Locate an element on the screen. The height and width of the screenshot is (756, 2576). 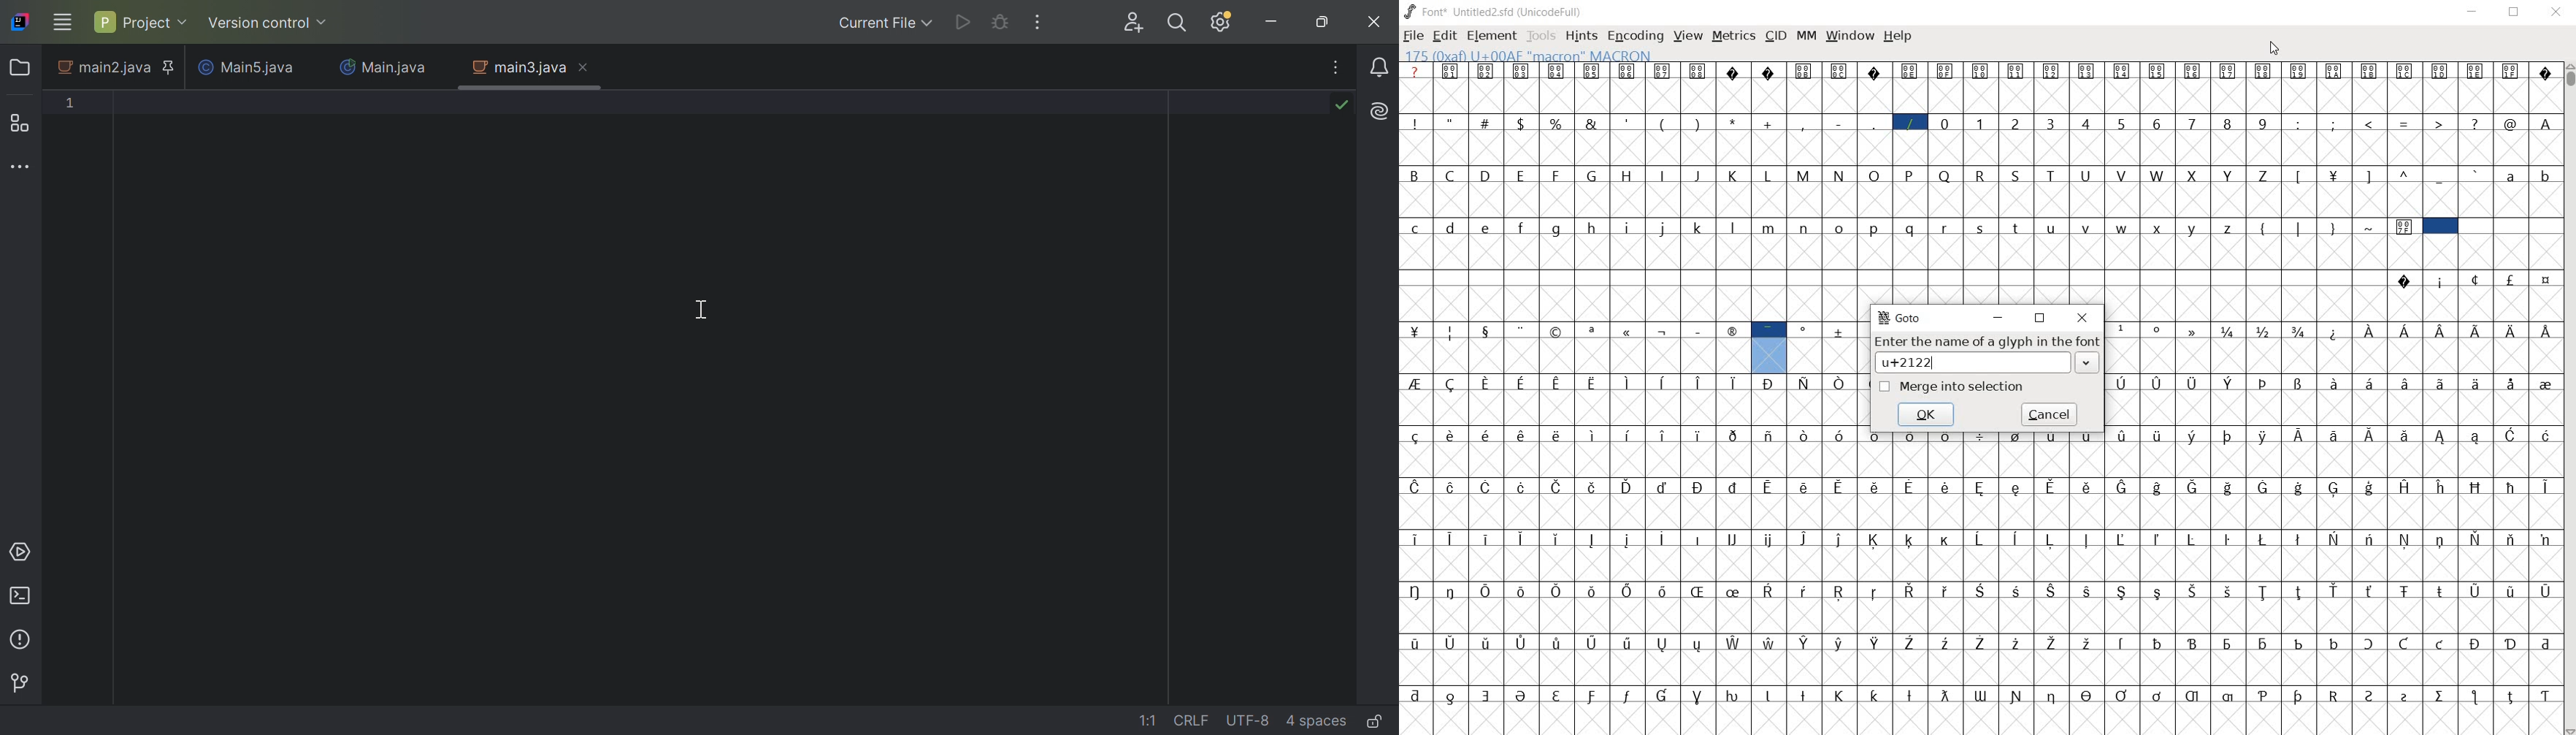
Merge into selection is located at coordinates (1954, 387).